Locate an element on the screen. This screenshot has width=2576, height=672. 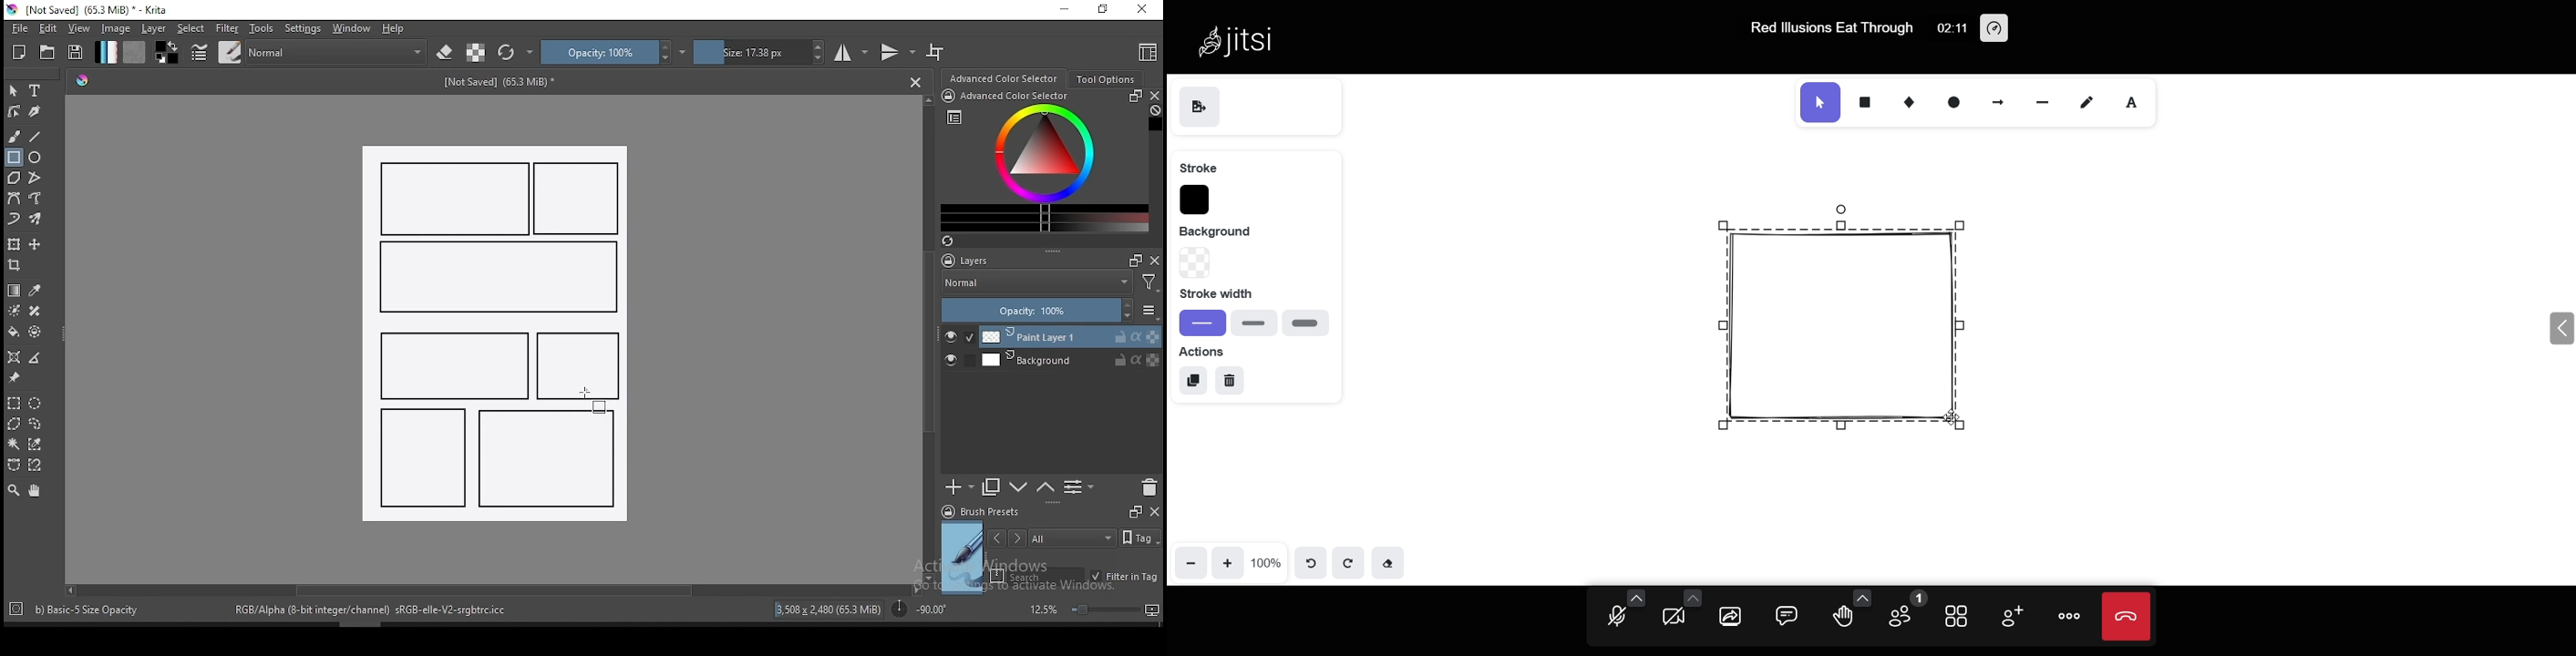
line is located at coordinates (2043, 99).